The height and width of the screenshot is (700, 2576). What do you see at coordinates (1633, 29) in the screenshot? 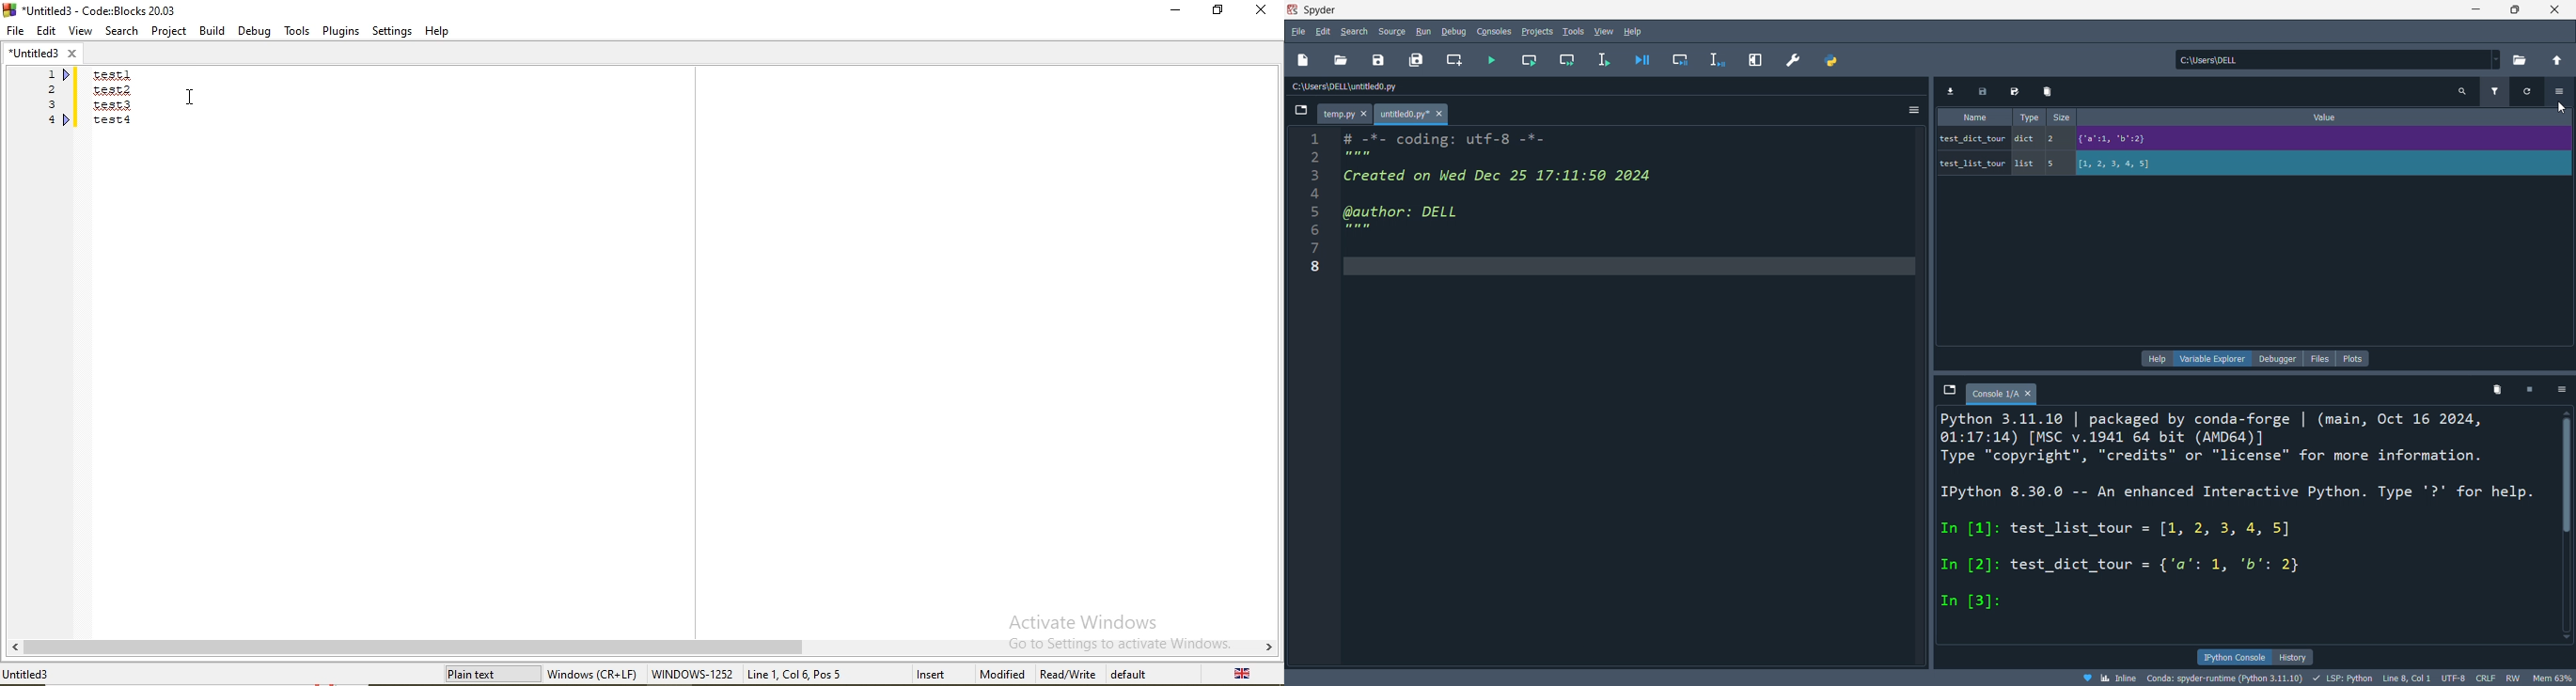
I see `hlep` at bounding box center [1633, 29].